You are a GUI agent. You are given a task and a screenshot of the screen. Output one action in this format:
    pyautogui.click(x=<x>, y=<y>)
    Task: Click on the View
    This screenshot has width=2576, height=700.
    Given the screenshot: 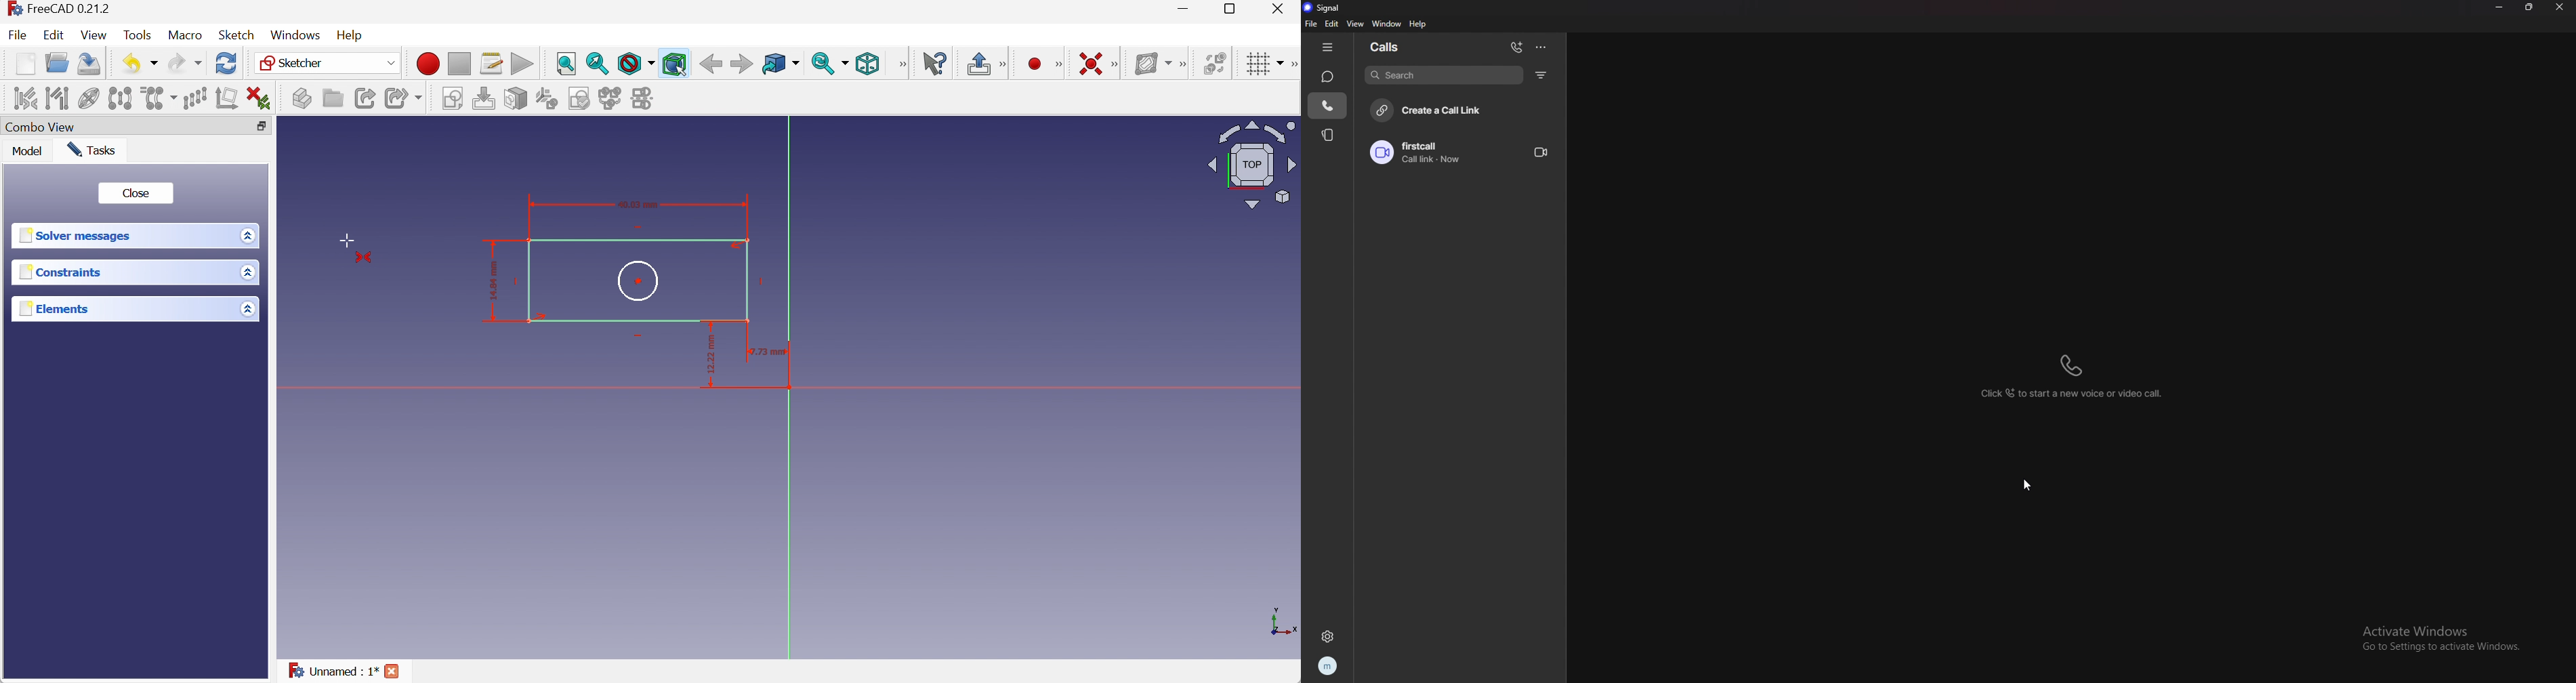 What is the action you would take?
    pyautogui.click(x=94, y=35)
    